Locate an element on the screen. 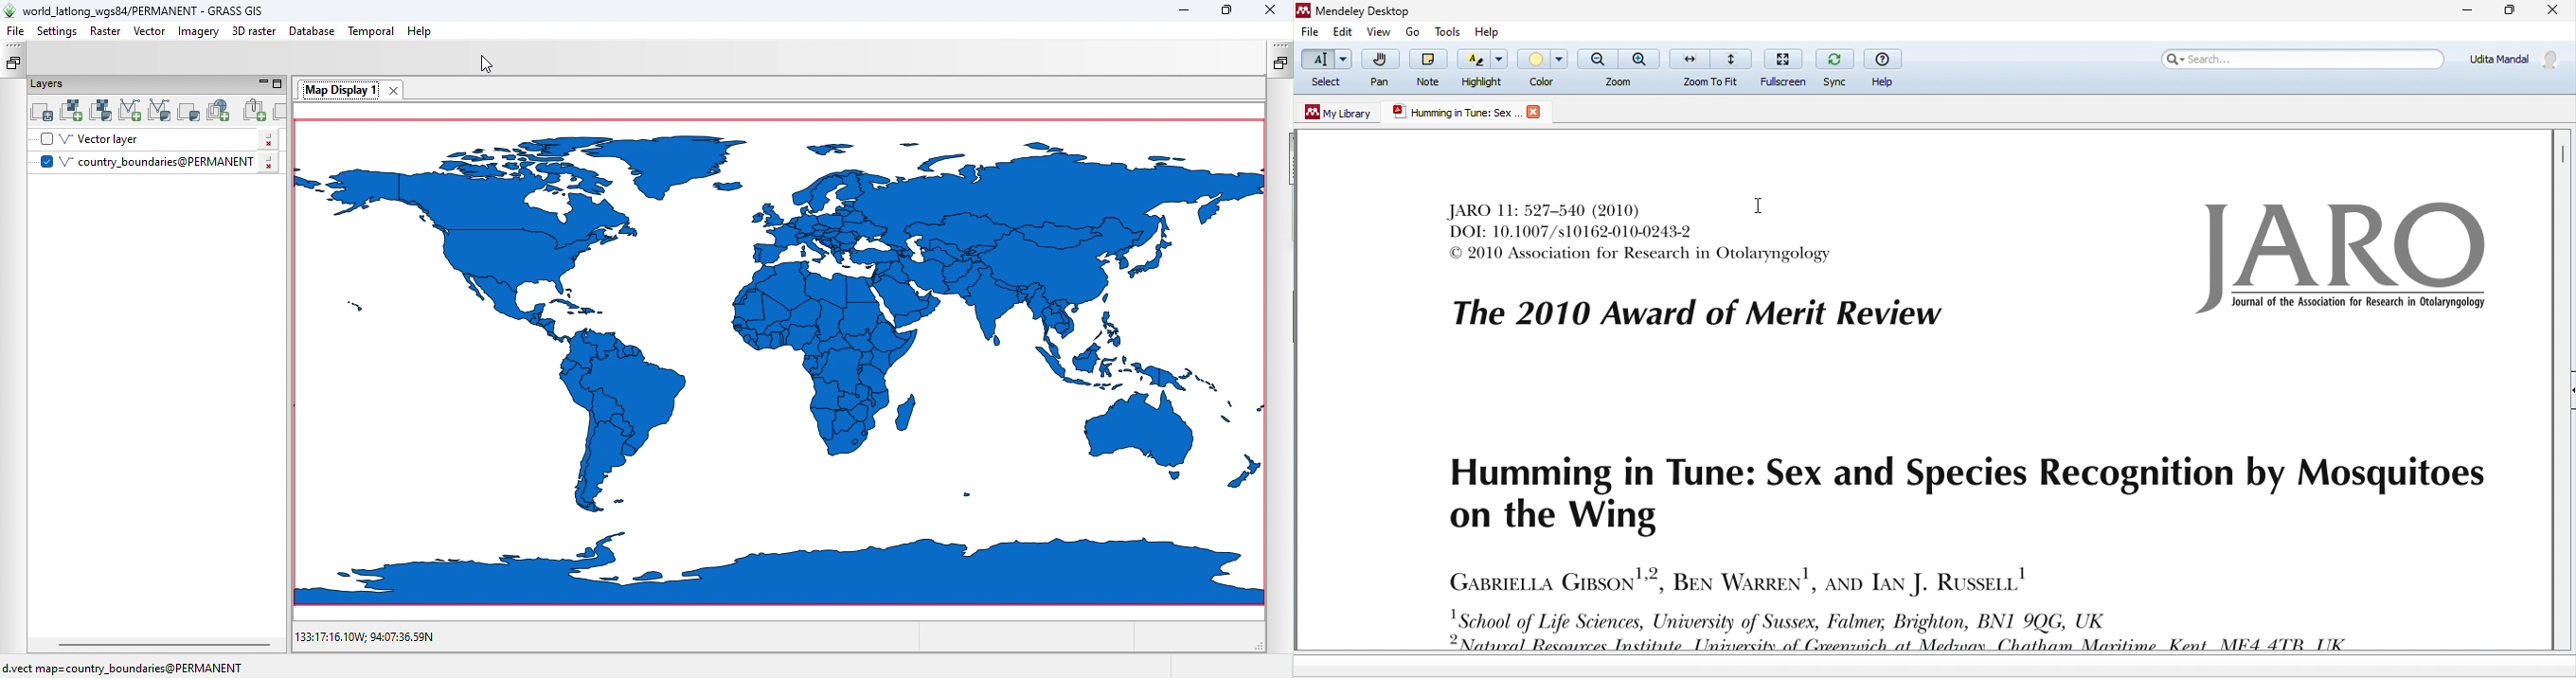  help is located at coordinates (1887, 69).